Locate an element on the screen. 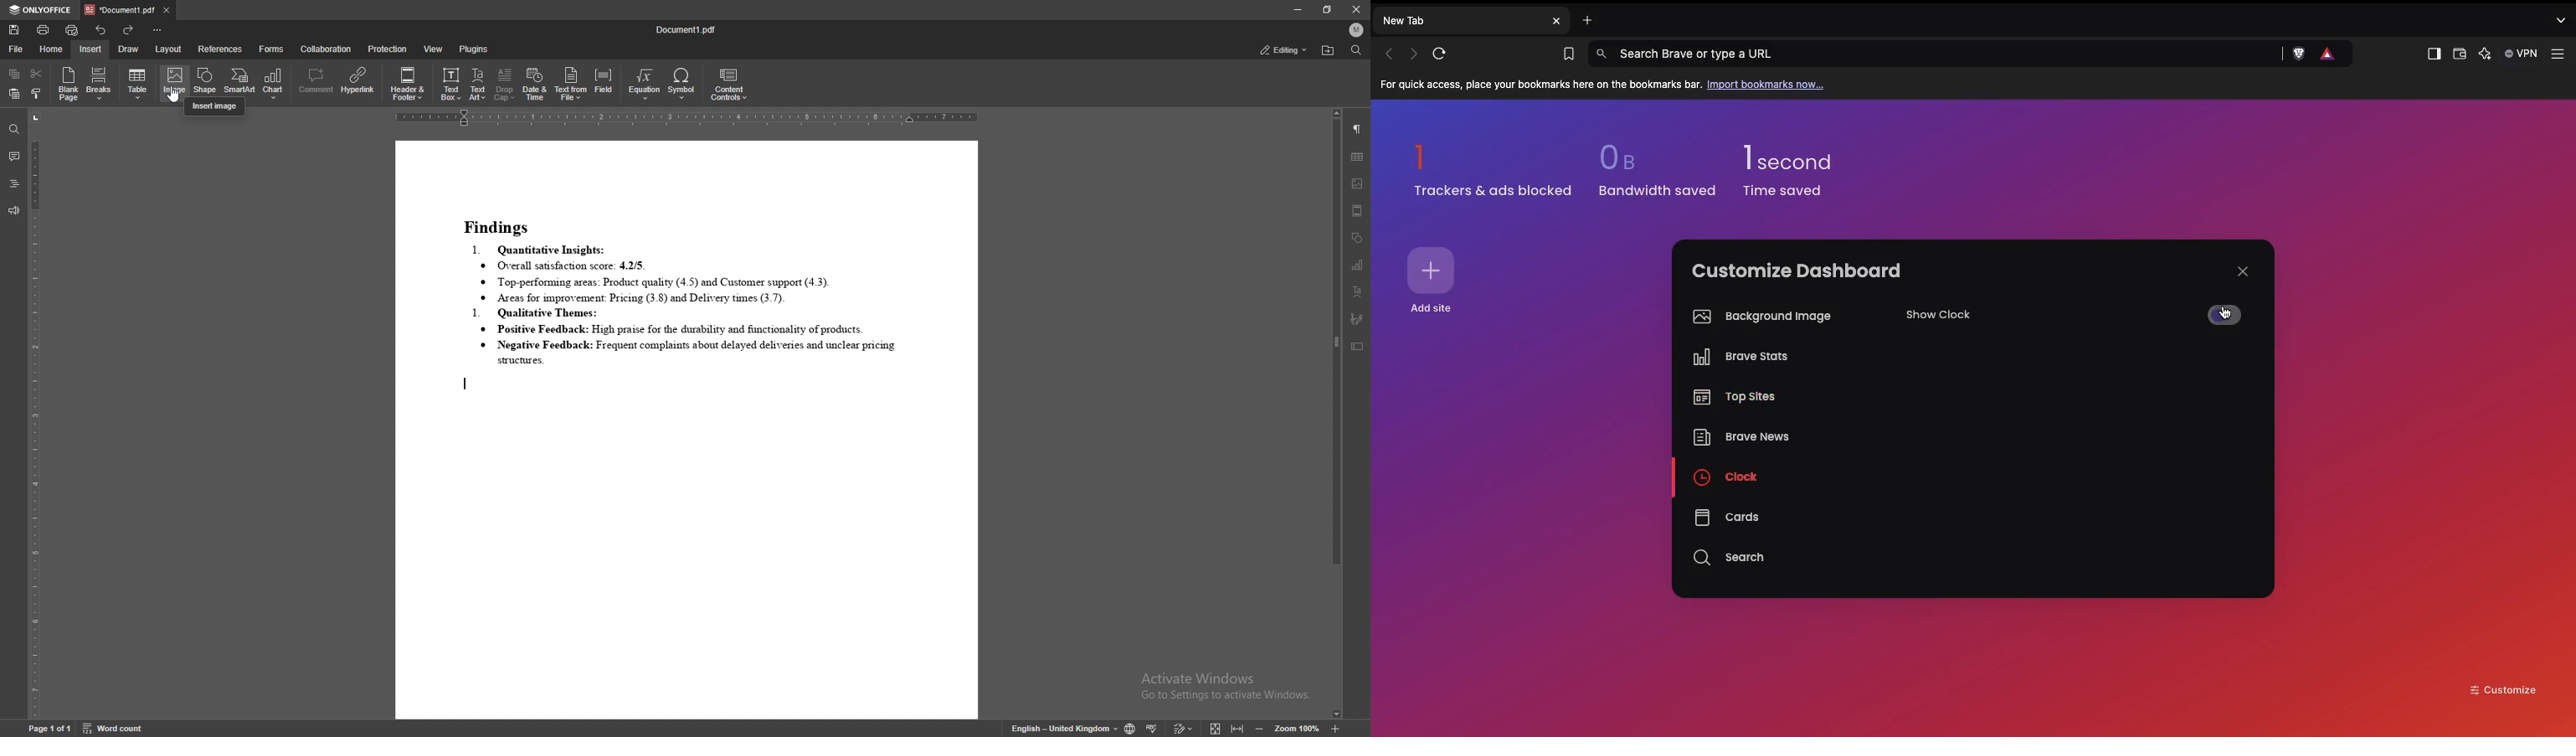  paragraph is located at coordinates (1358, 129).